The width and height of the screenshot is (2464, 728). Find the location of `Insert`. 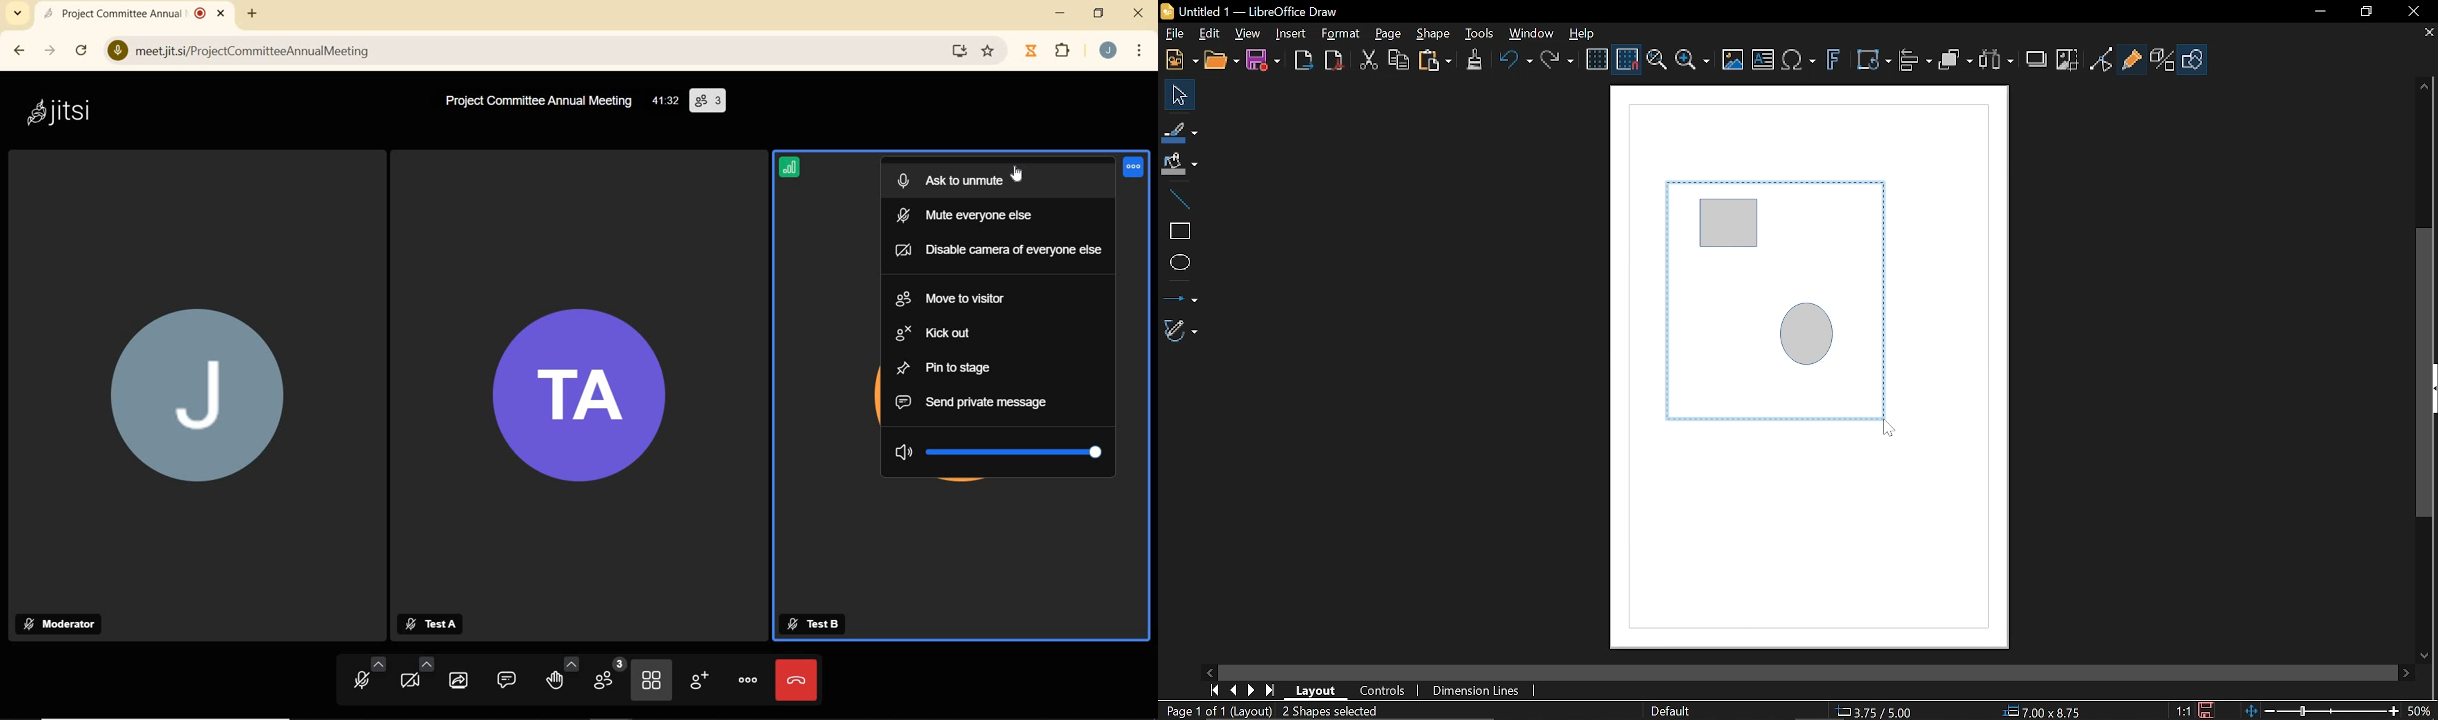

Insert is located at coordinates (1290, 35).